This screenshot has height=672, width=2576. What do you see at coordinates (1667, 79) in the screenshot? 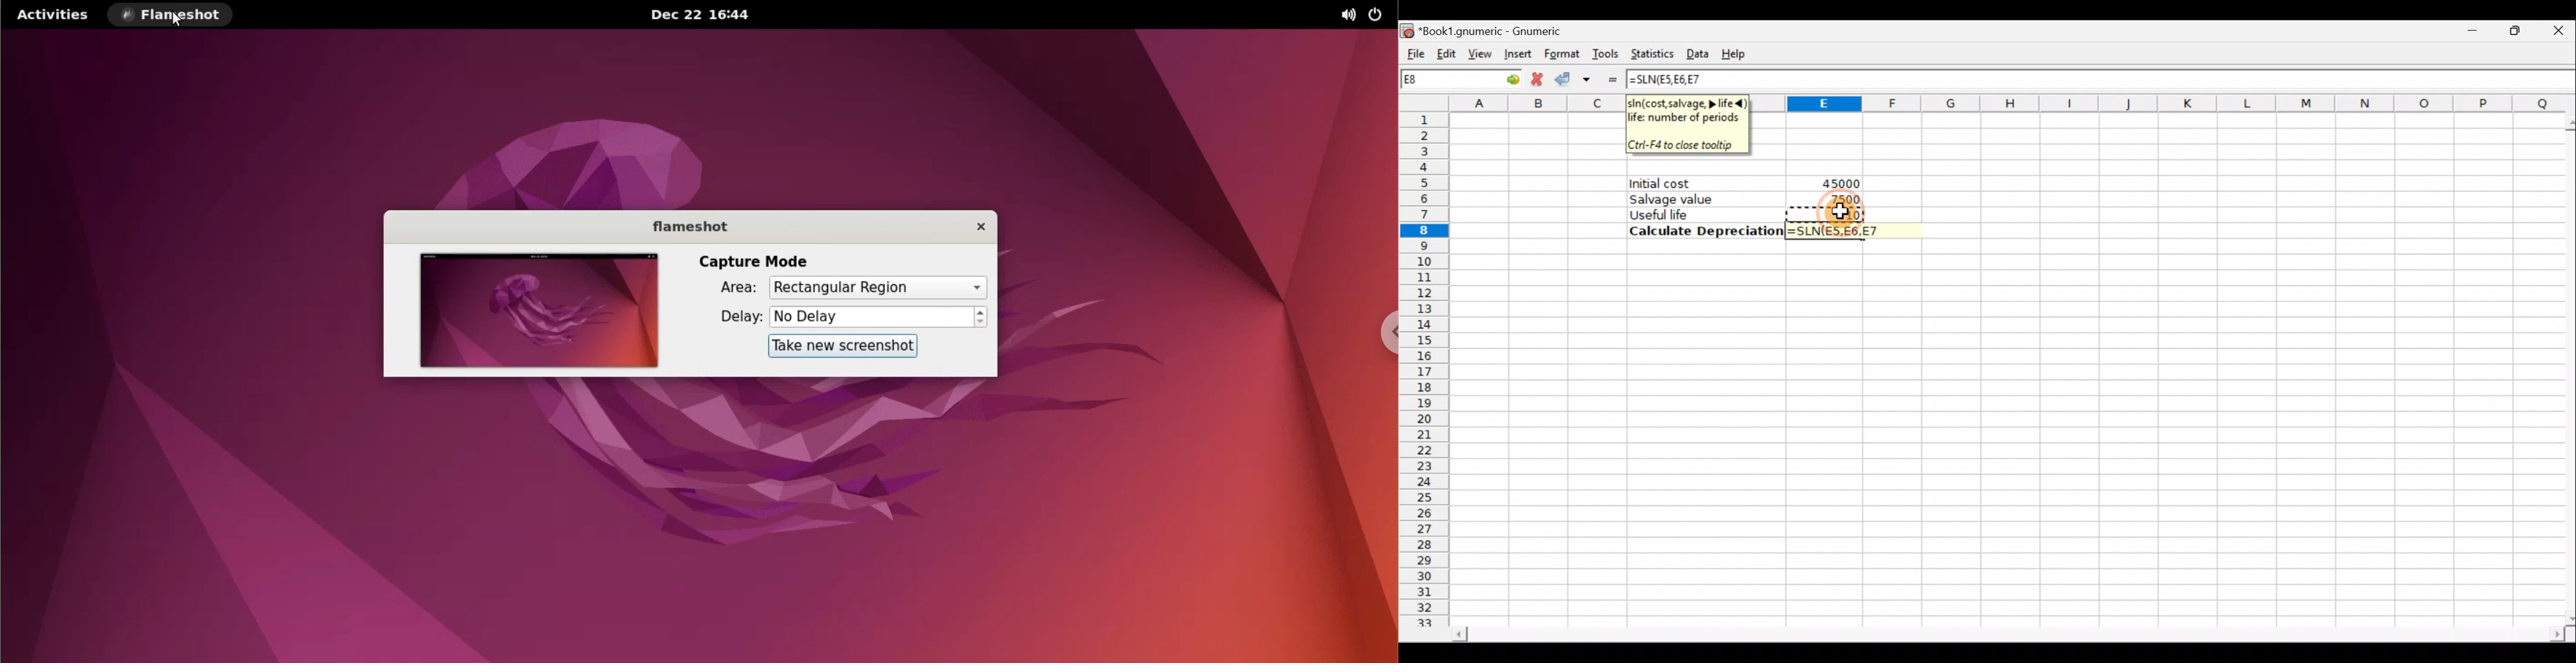
I see `=SLN(E5,E6,E7` at bounding box center [1667, 79].